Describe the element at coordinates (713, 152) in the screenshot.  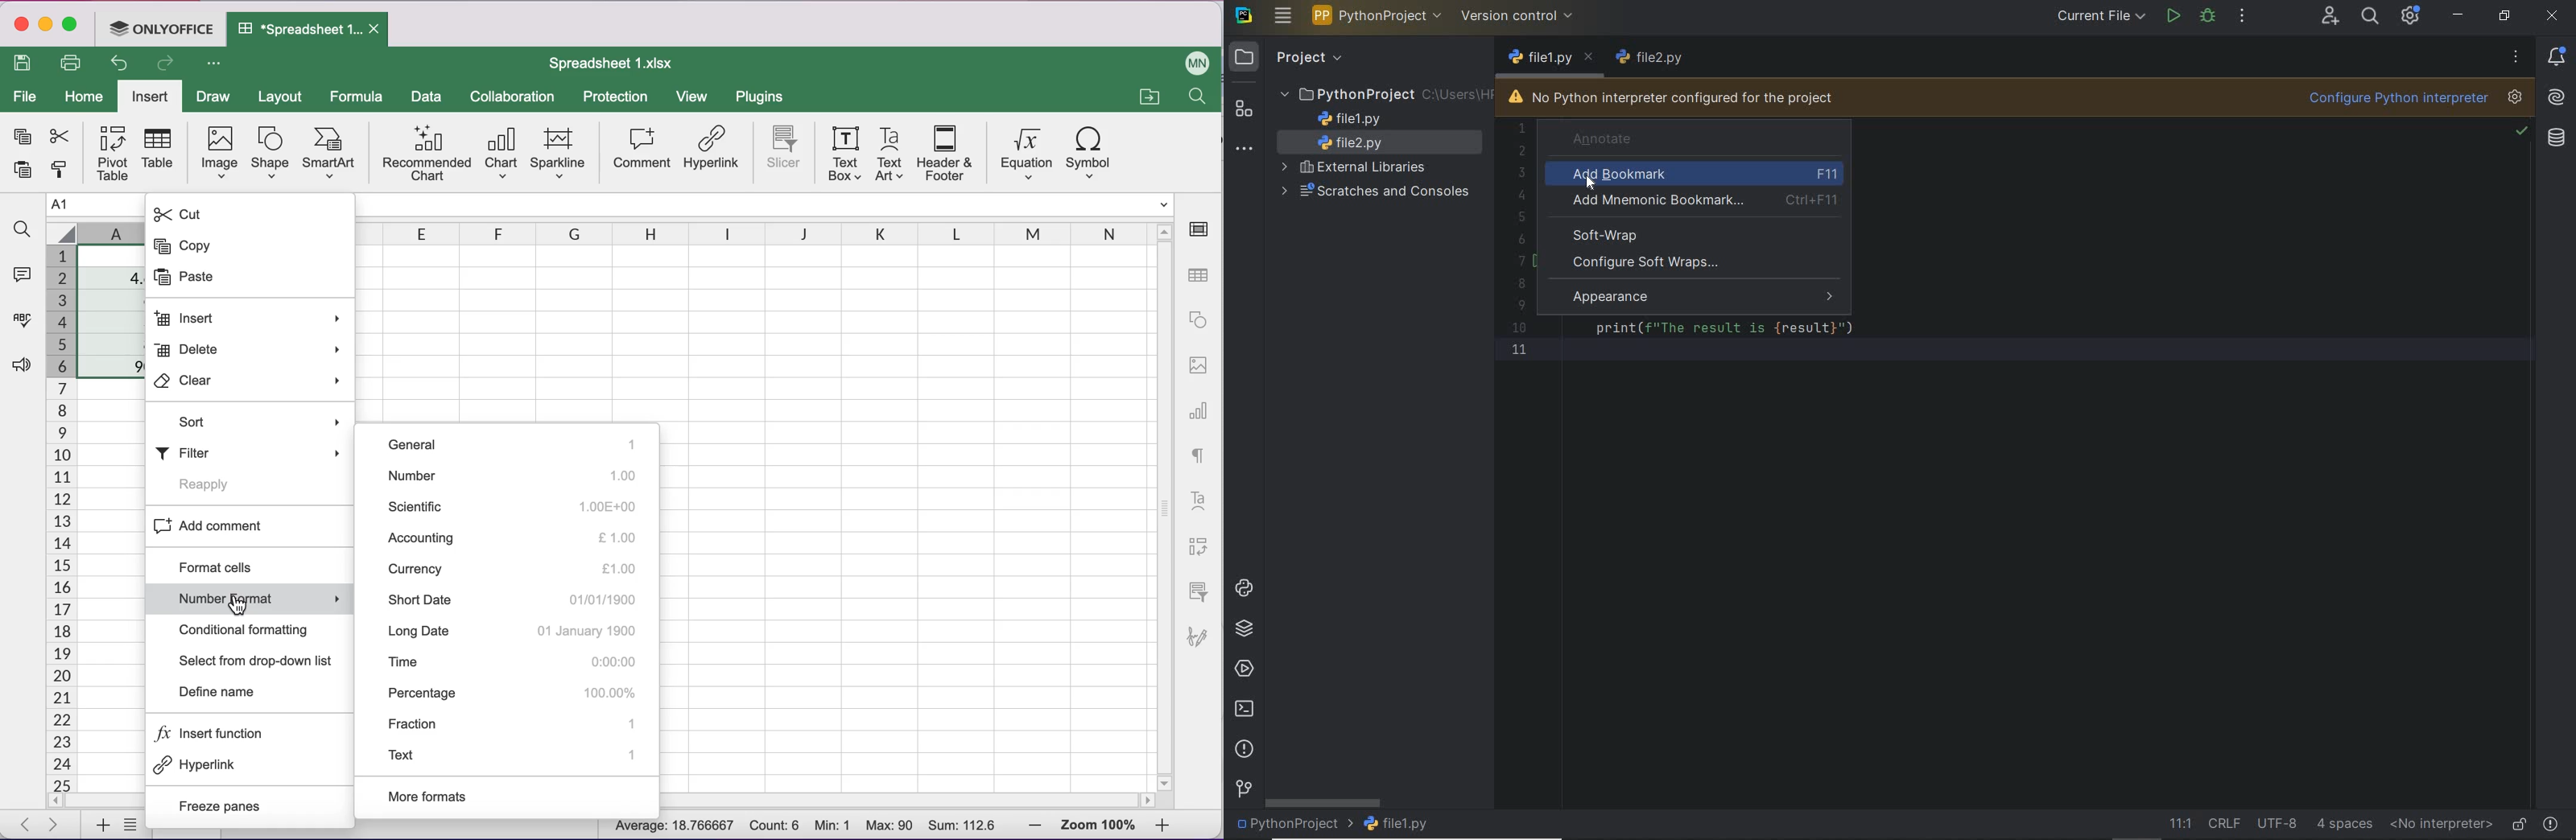
I see `hyperlink` at that location.